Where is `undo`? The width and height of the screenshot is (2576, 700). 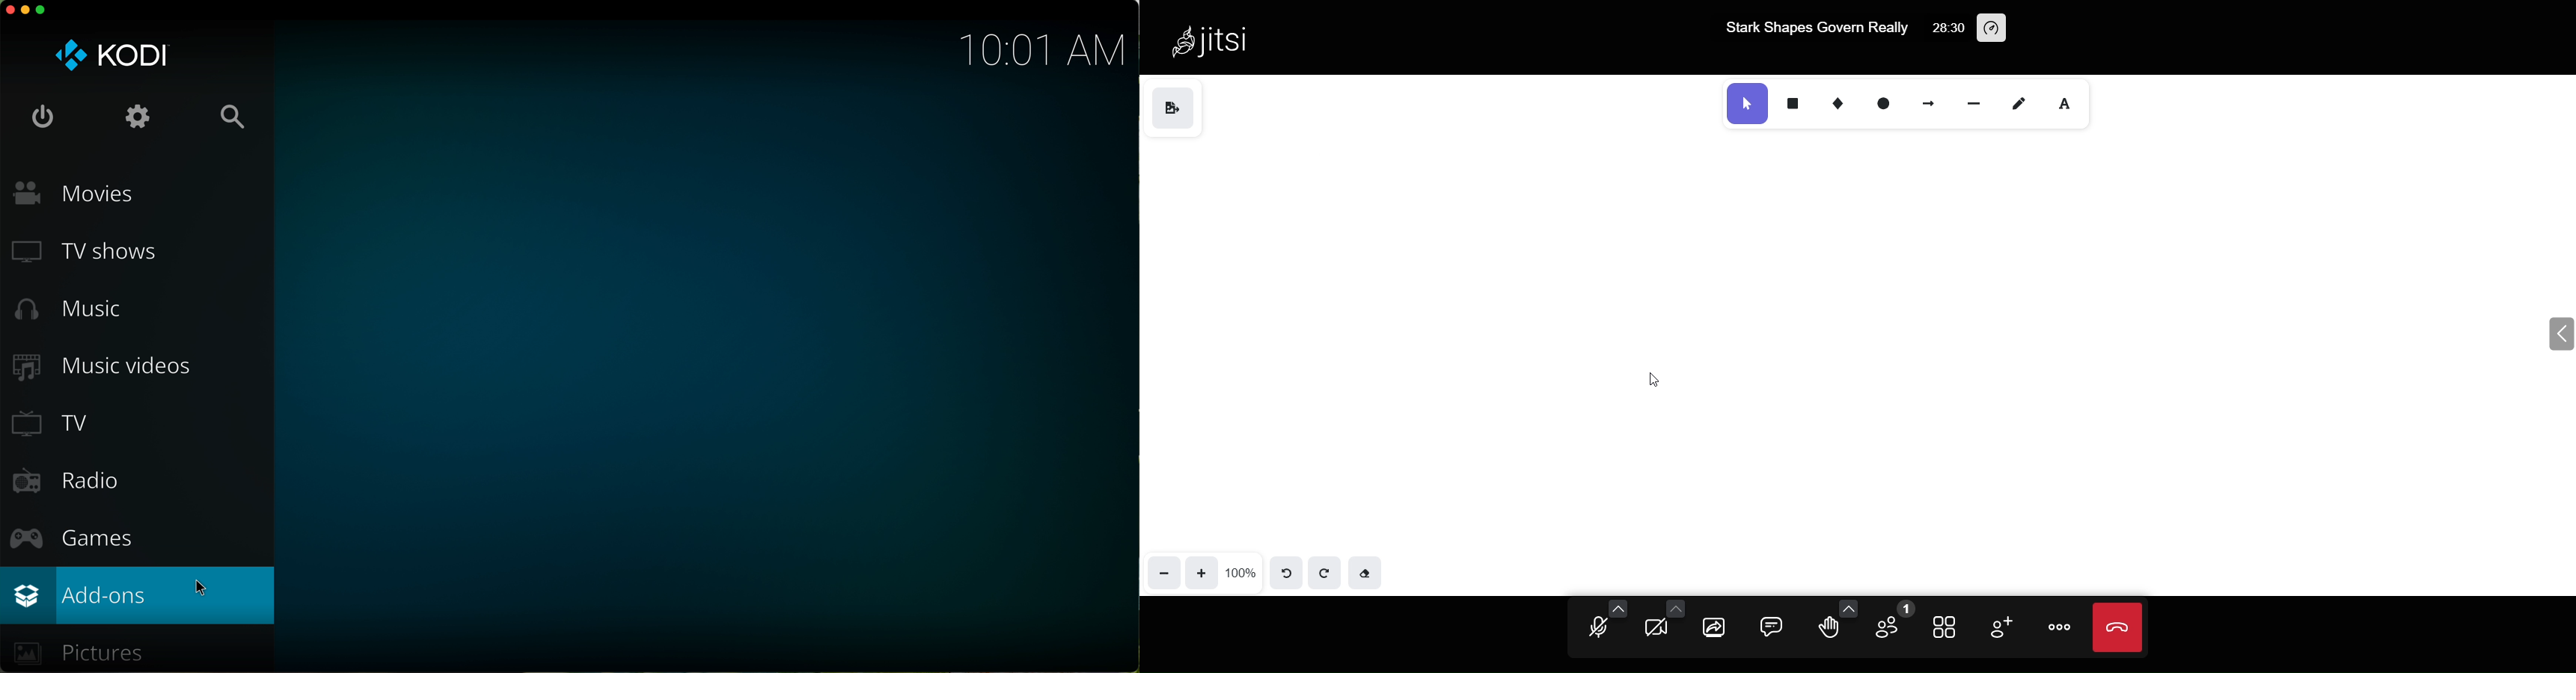
undo is located at coordinates (1288, 572).